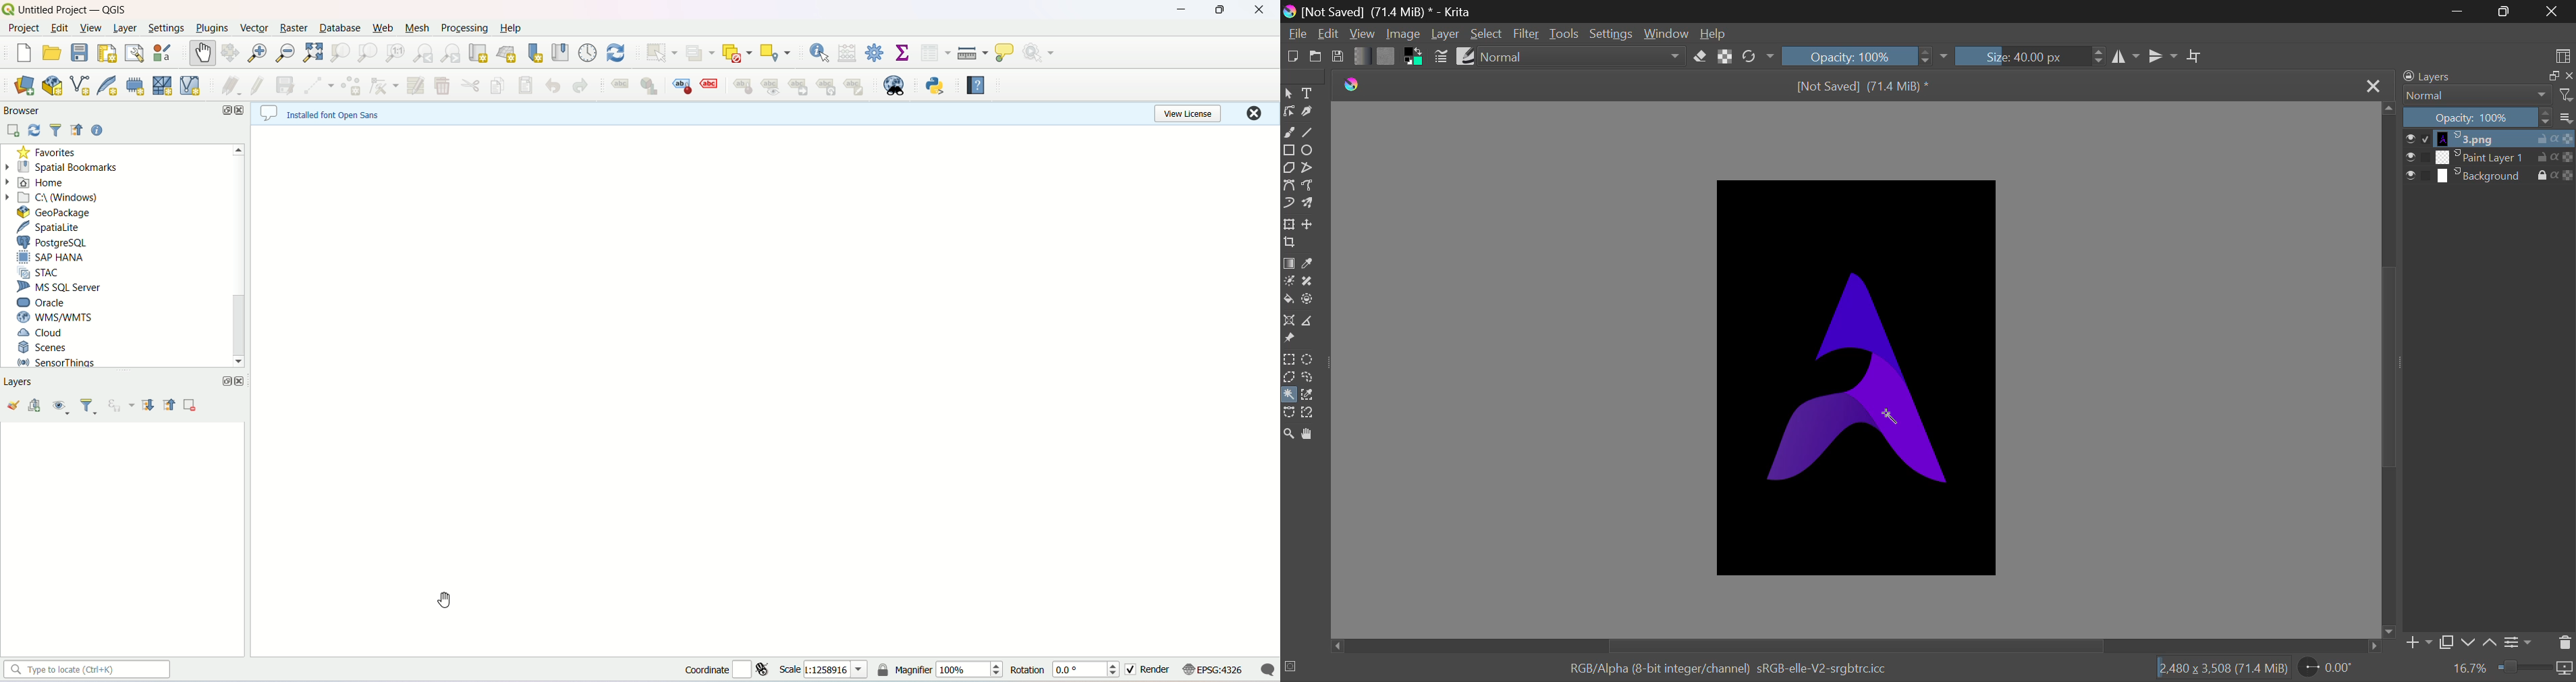 This screenshot has width=2576, height=700. I want to click on down Movement of Layer, so click(2469, 643).